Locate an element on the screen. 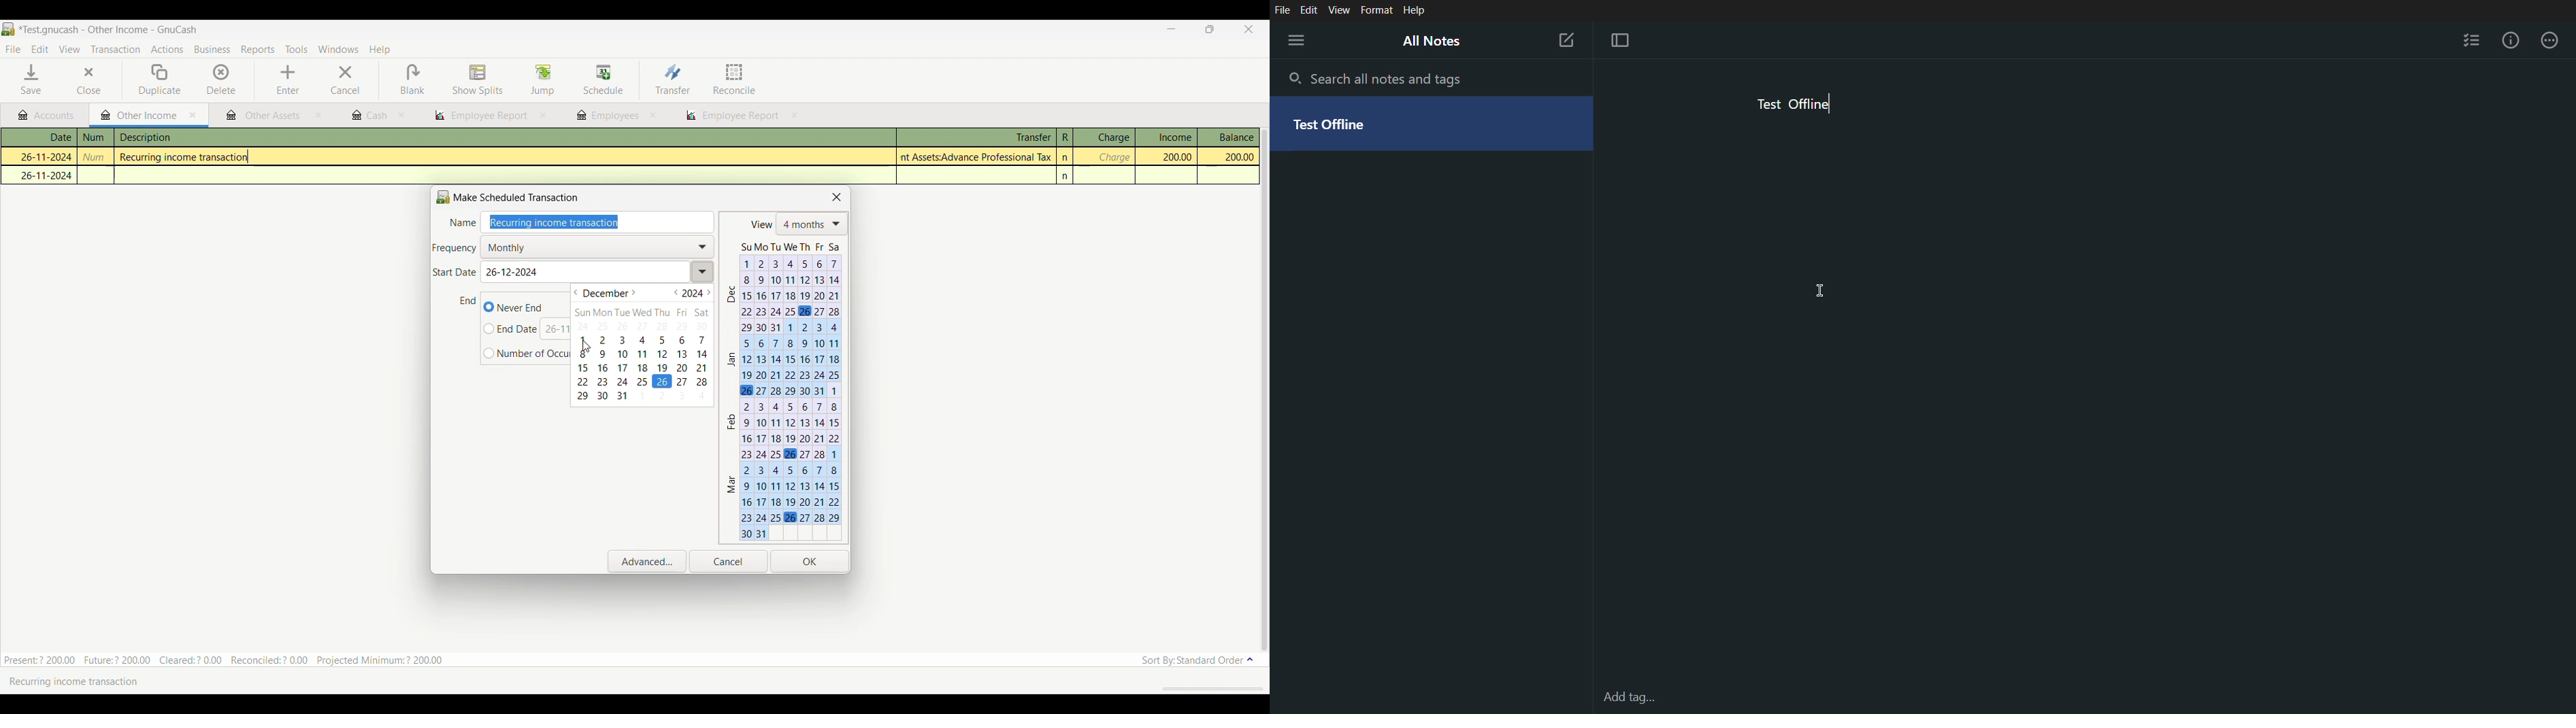 This screenshot has height=728, width=2576. Recurring income transaction is located at coordinates (83, 682).